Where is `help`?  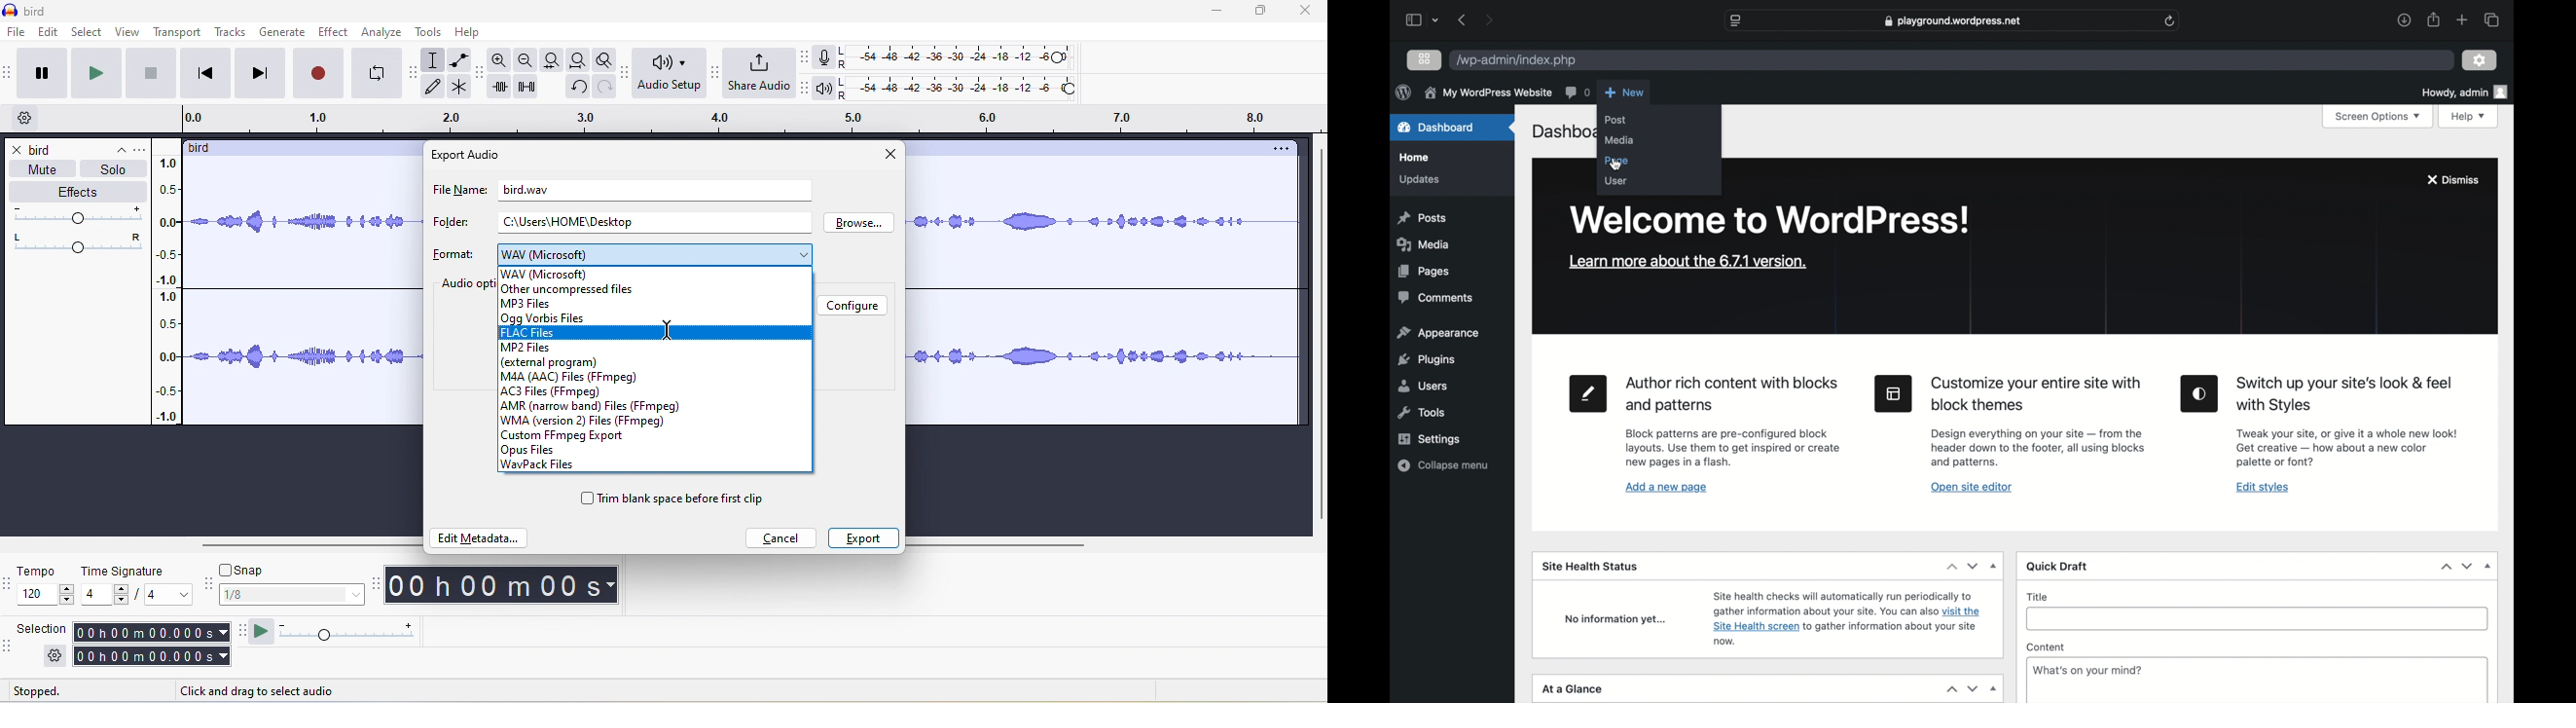 help is located at coordinates (472, 32).